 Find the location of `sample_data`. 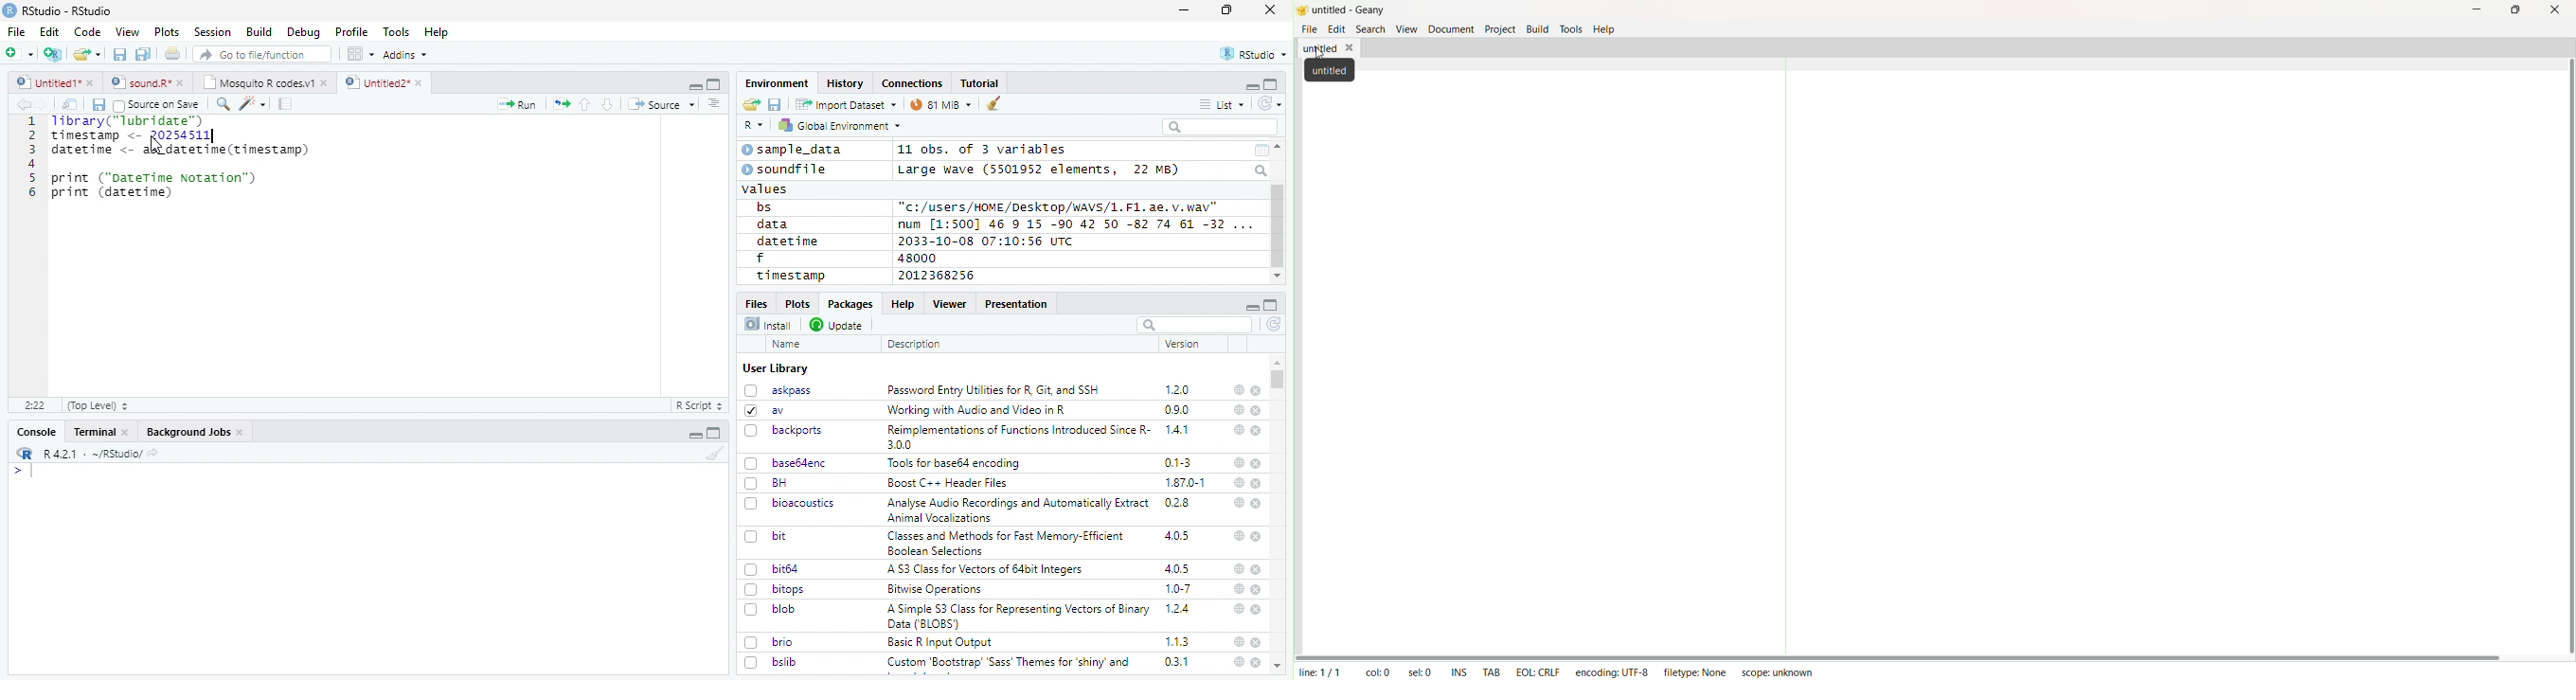

sample_data is located at coordinates (795, 150).